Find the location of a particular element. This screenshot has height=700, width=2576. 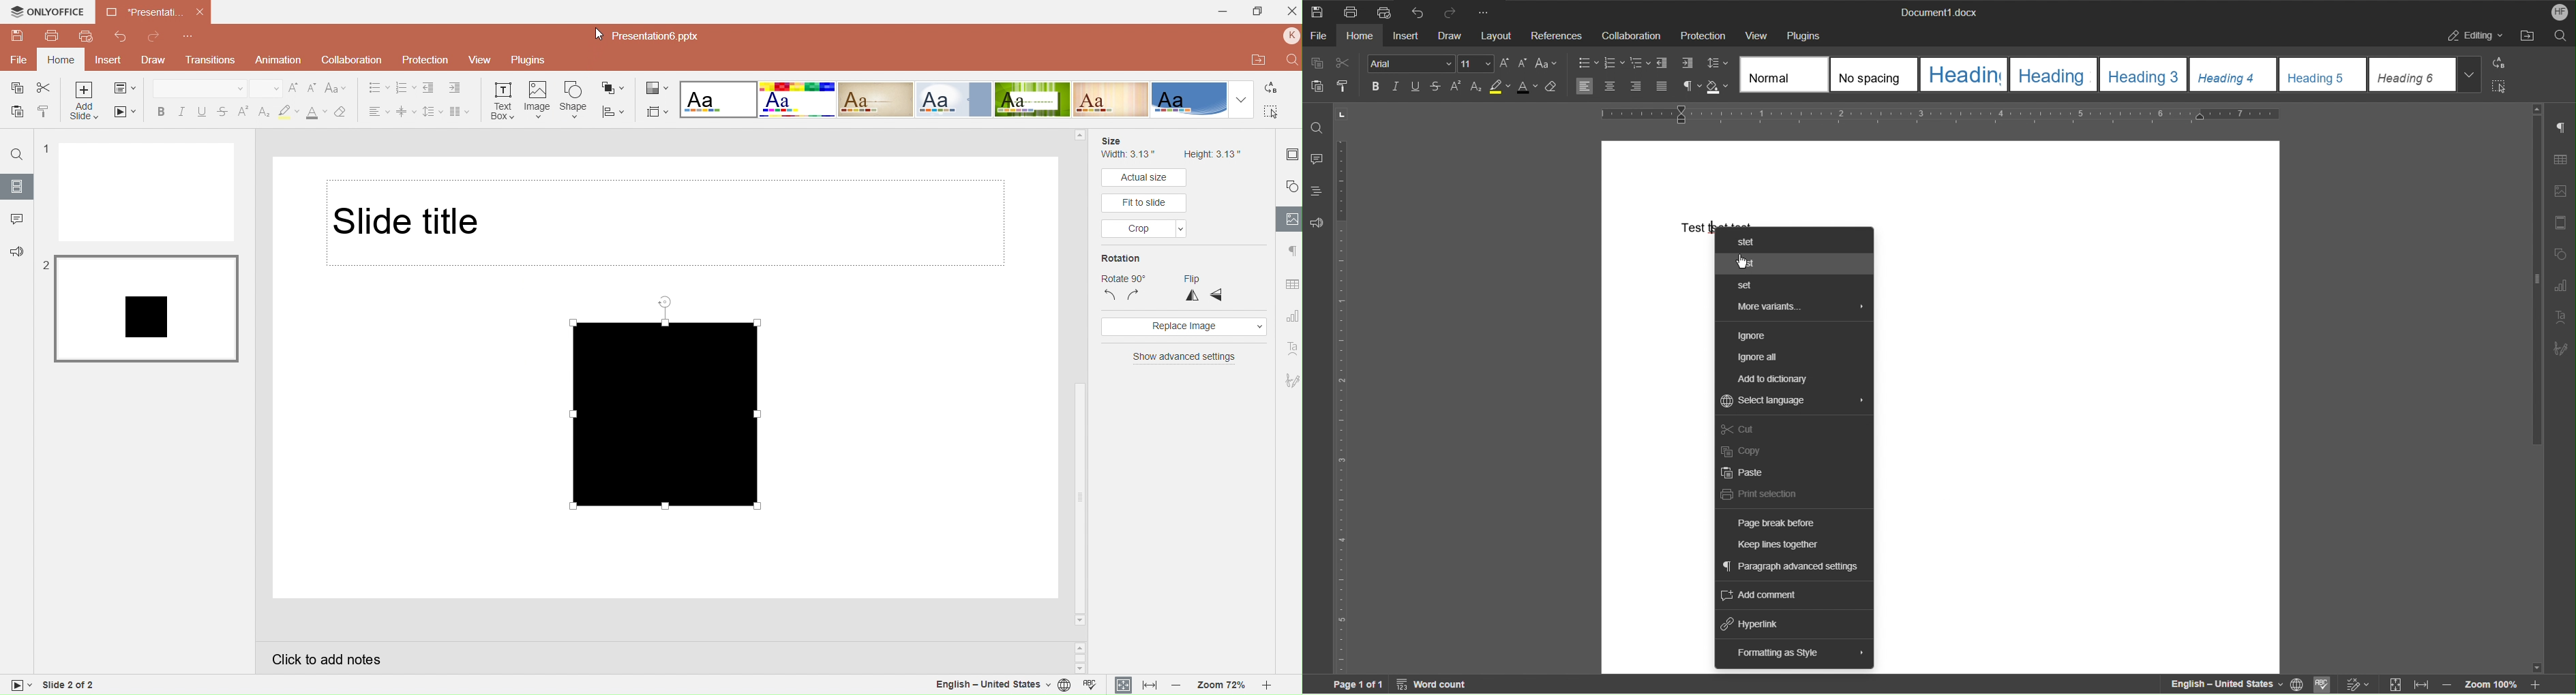

Decrease indent is located at coordinates (431, 87).